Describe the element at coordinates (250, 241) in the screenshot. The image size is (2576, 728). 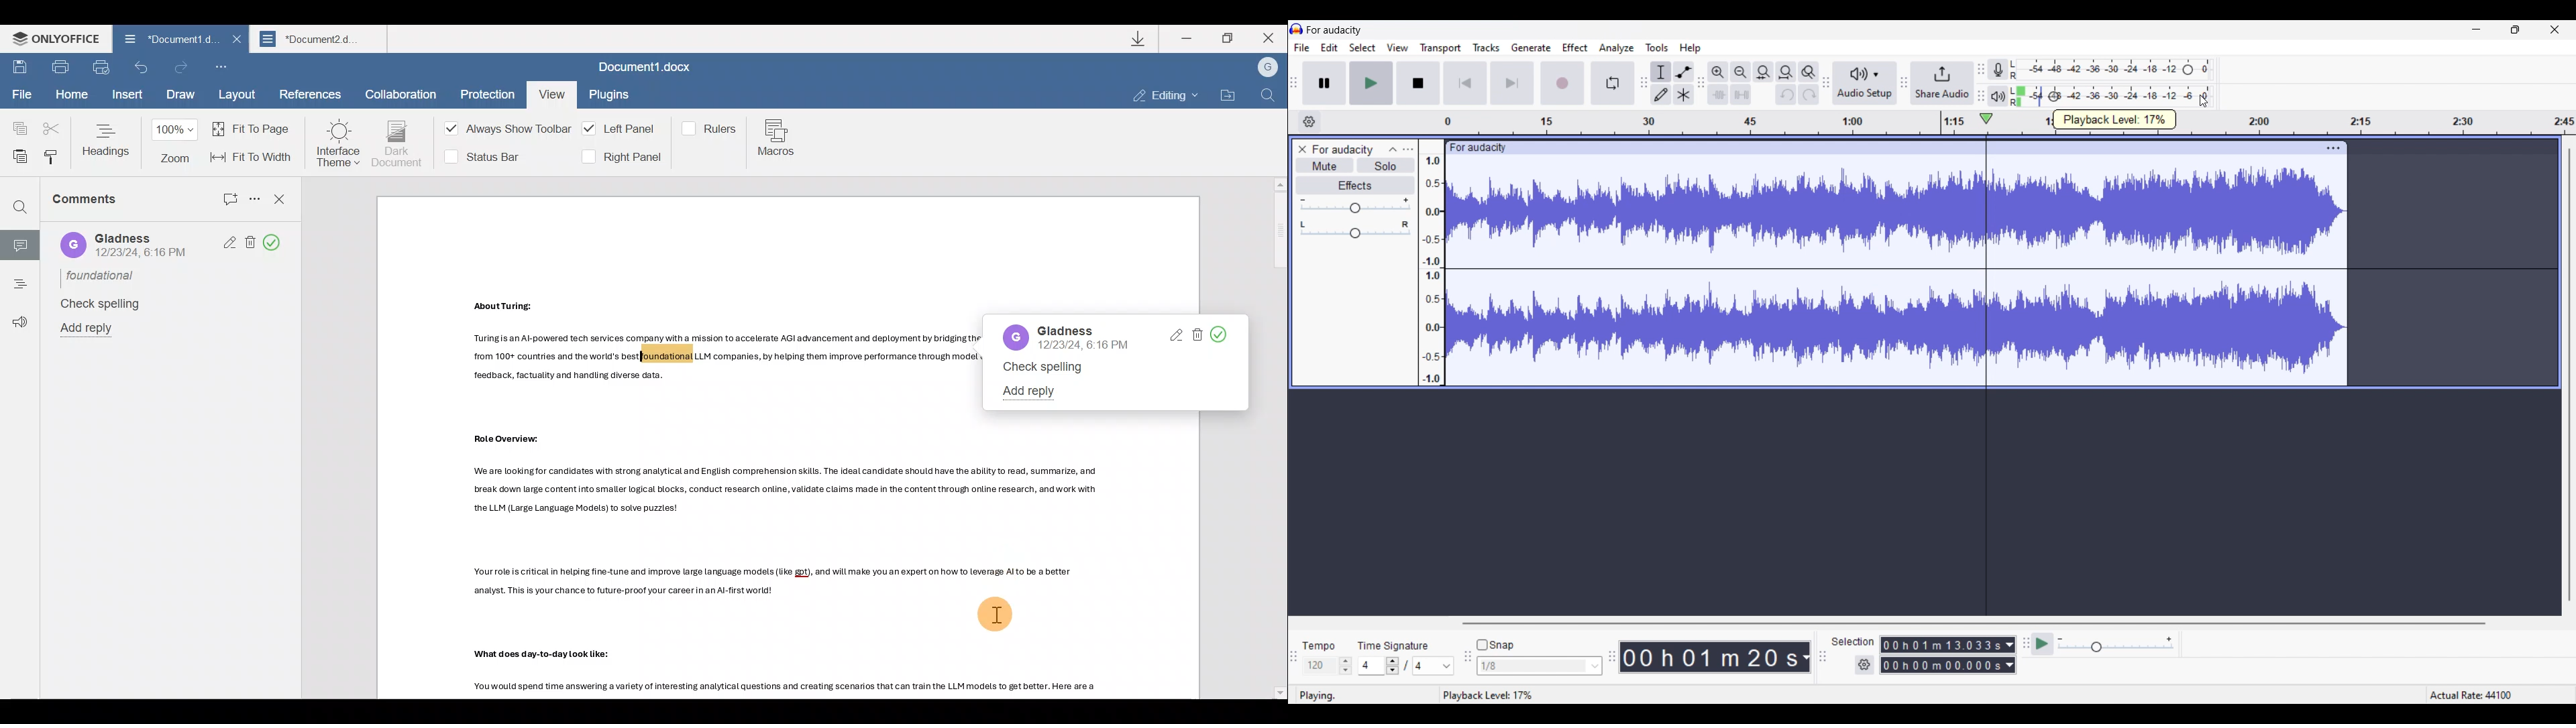
I see `Delete comment` at that location.